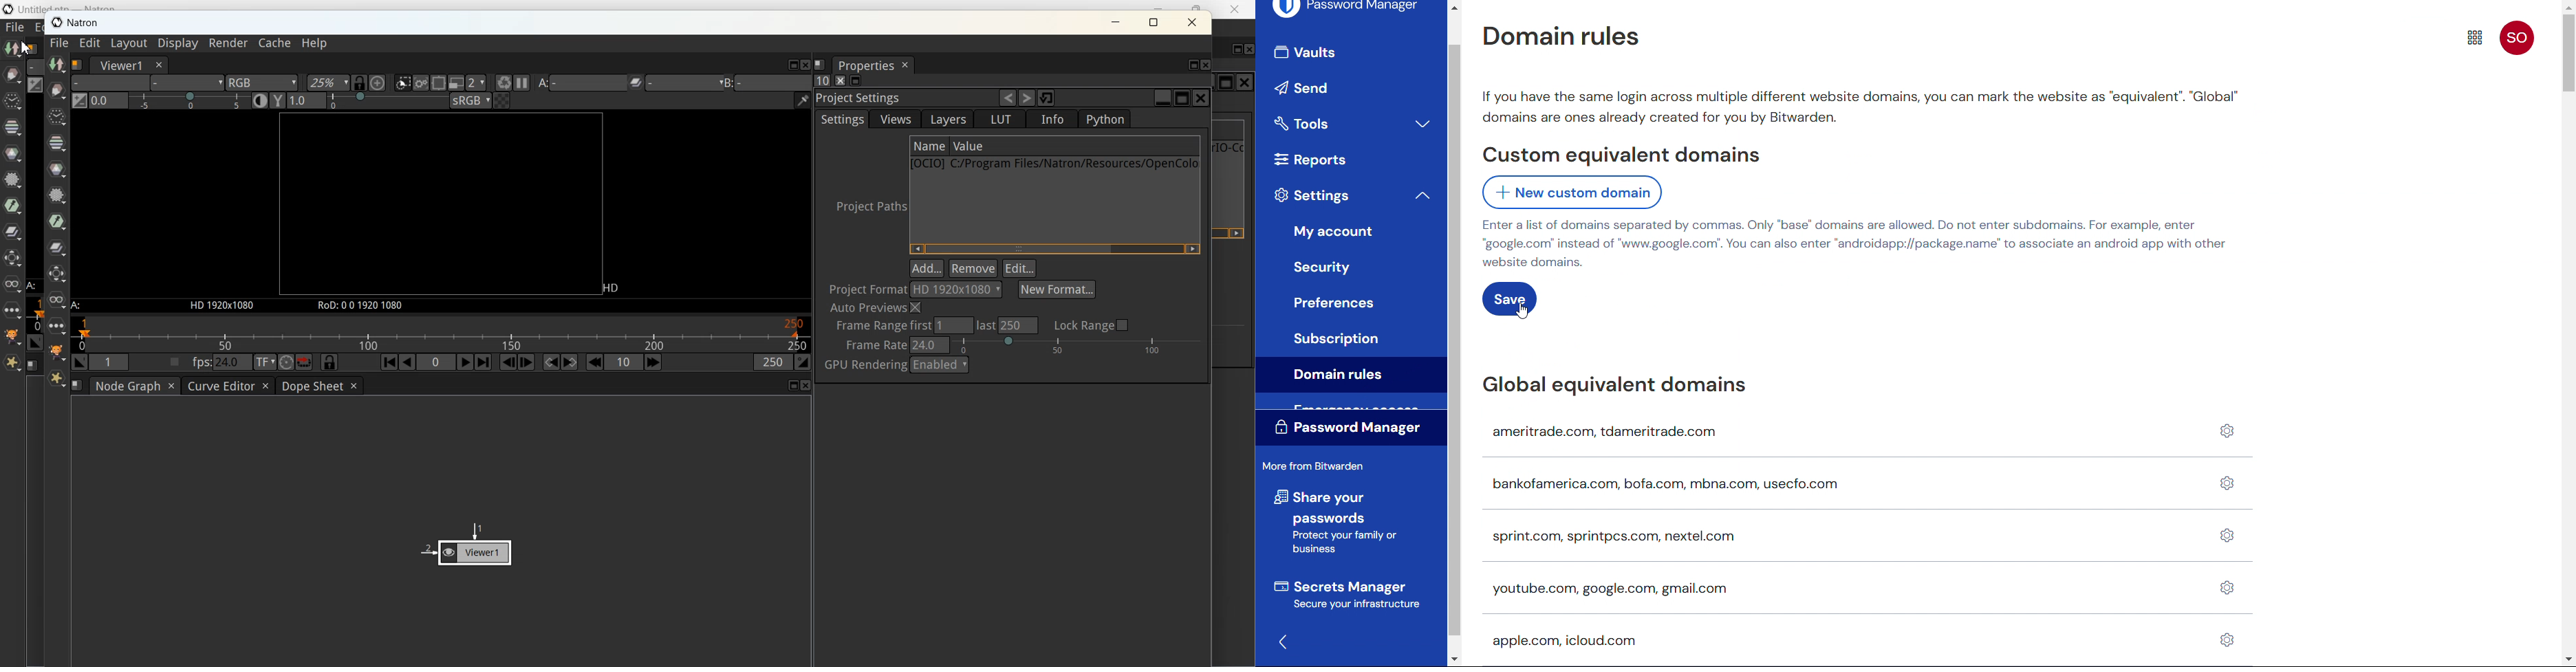 The image size is (2576, 672). Describe the element at coordinates (1857, 244) in the screenshot. I see `Enter a list of domains separated by commas. Only “base” domains are allowed. Do not enter subdomains. For example, enter
“google.com” instead of “www.google.com”. You can also enter “androidapp:/package.name” to associate an android app with other
‘website domains.` at that location.